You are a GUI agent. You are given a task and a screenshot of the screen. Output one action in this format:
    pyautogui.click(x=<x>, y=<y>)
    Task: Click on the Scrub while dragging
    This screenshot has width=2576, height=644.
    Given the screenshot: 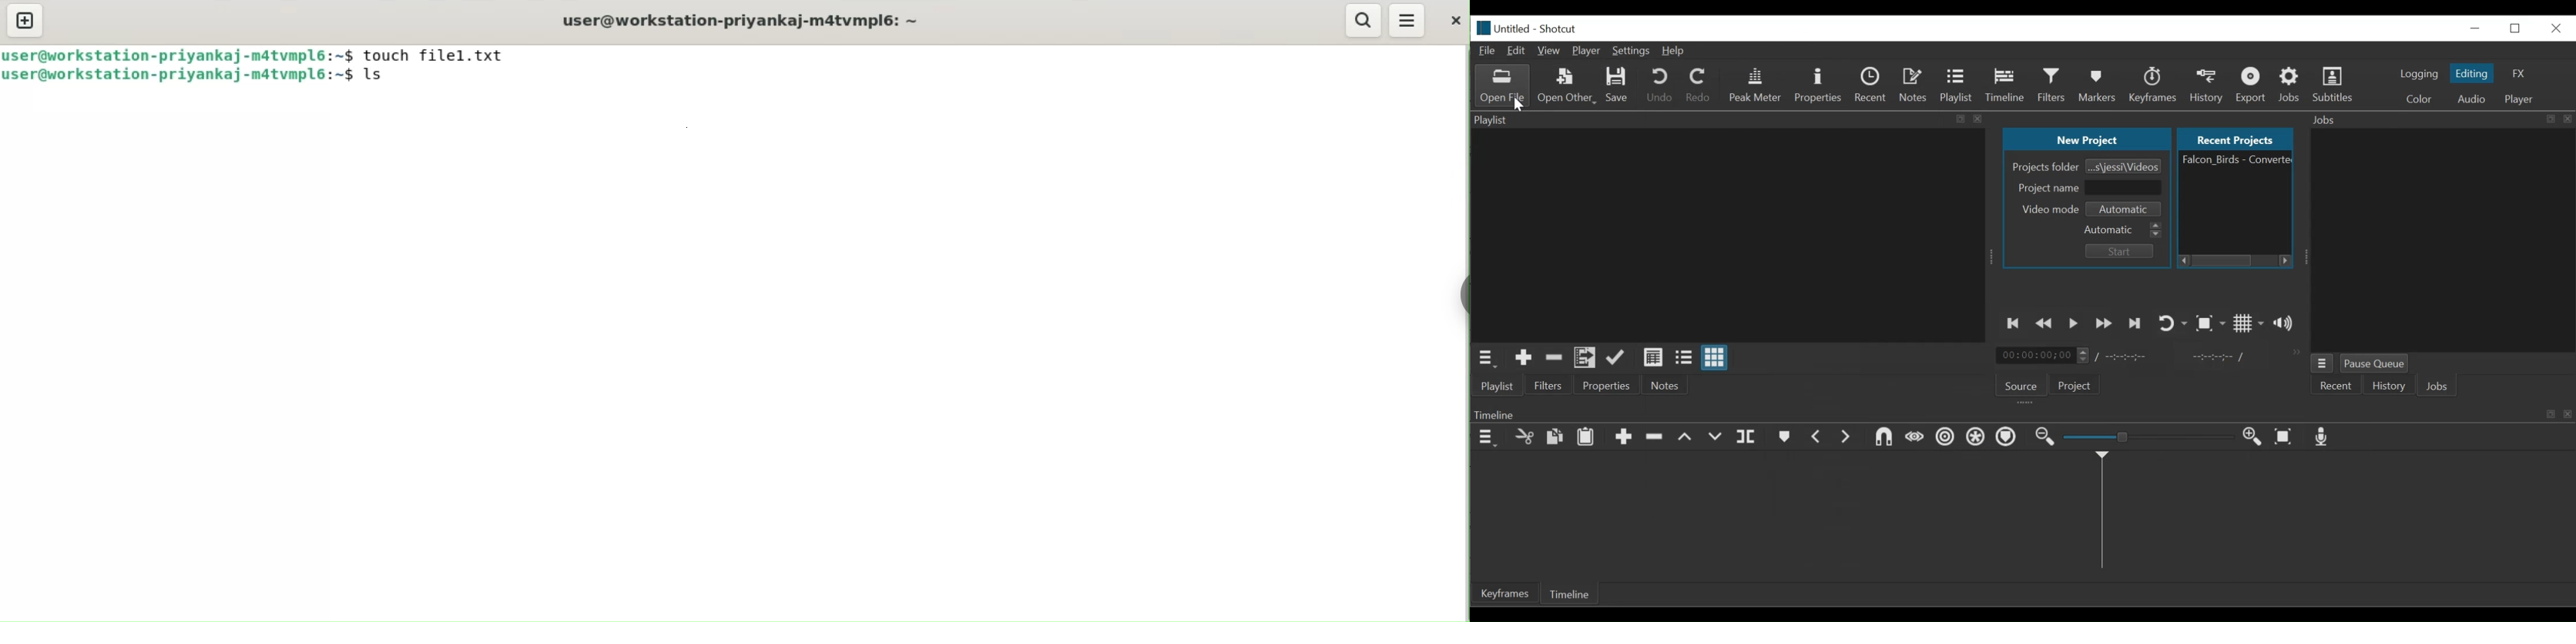 What is the action you would take?
    pyautogui.click(x=1915, y=438)
    